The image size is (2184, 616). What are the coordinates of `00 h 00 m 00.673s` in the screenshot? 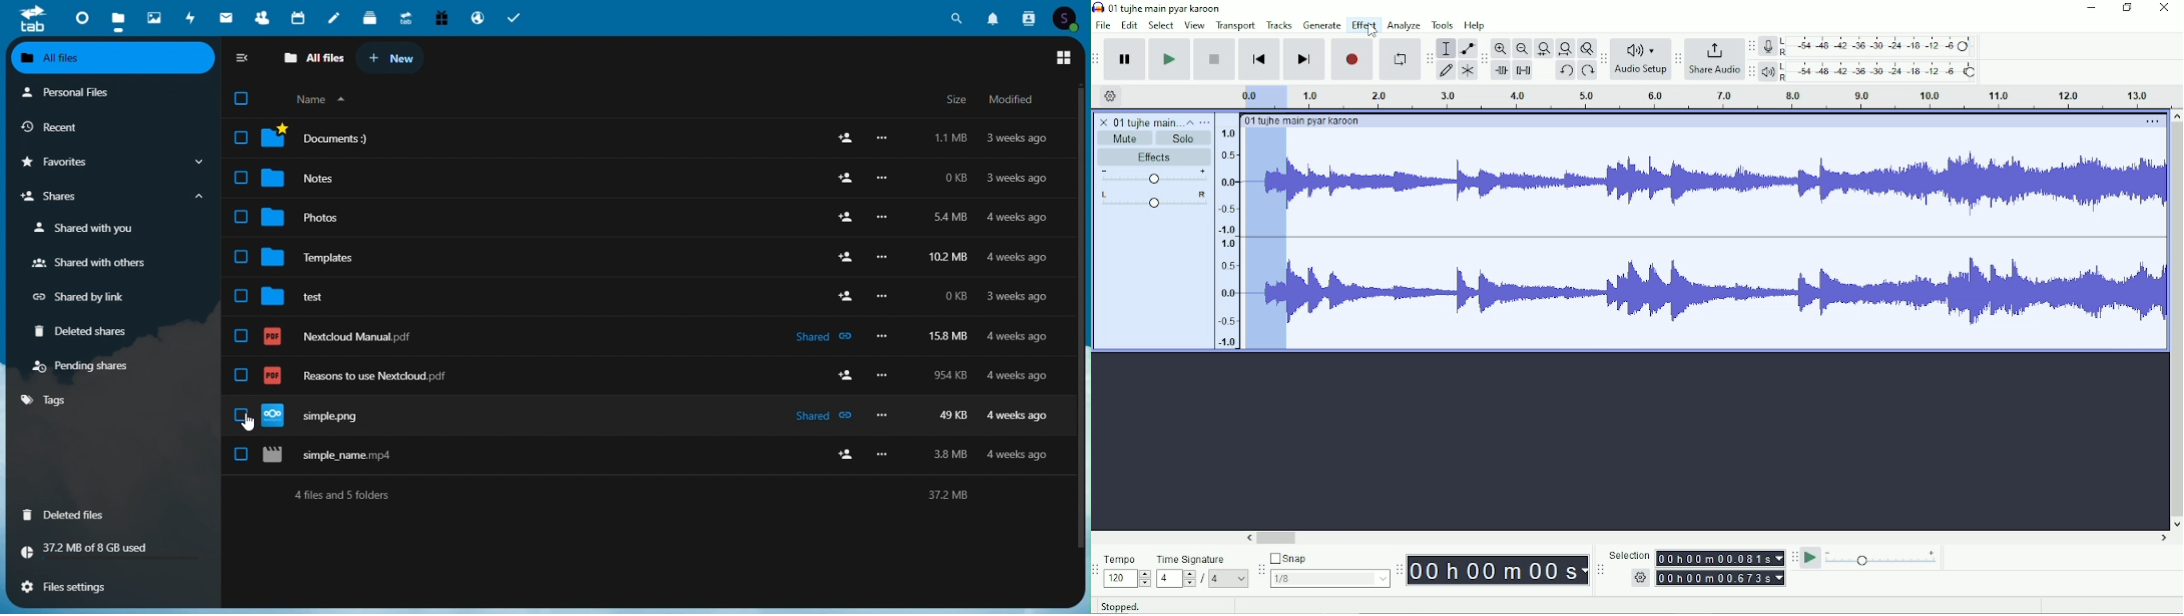 It's located at (1723, 577).